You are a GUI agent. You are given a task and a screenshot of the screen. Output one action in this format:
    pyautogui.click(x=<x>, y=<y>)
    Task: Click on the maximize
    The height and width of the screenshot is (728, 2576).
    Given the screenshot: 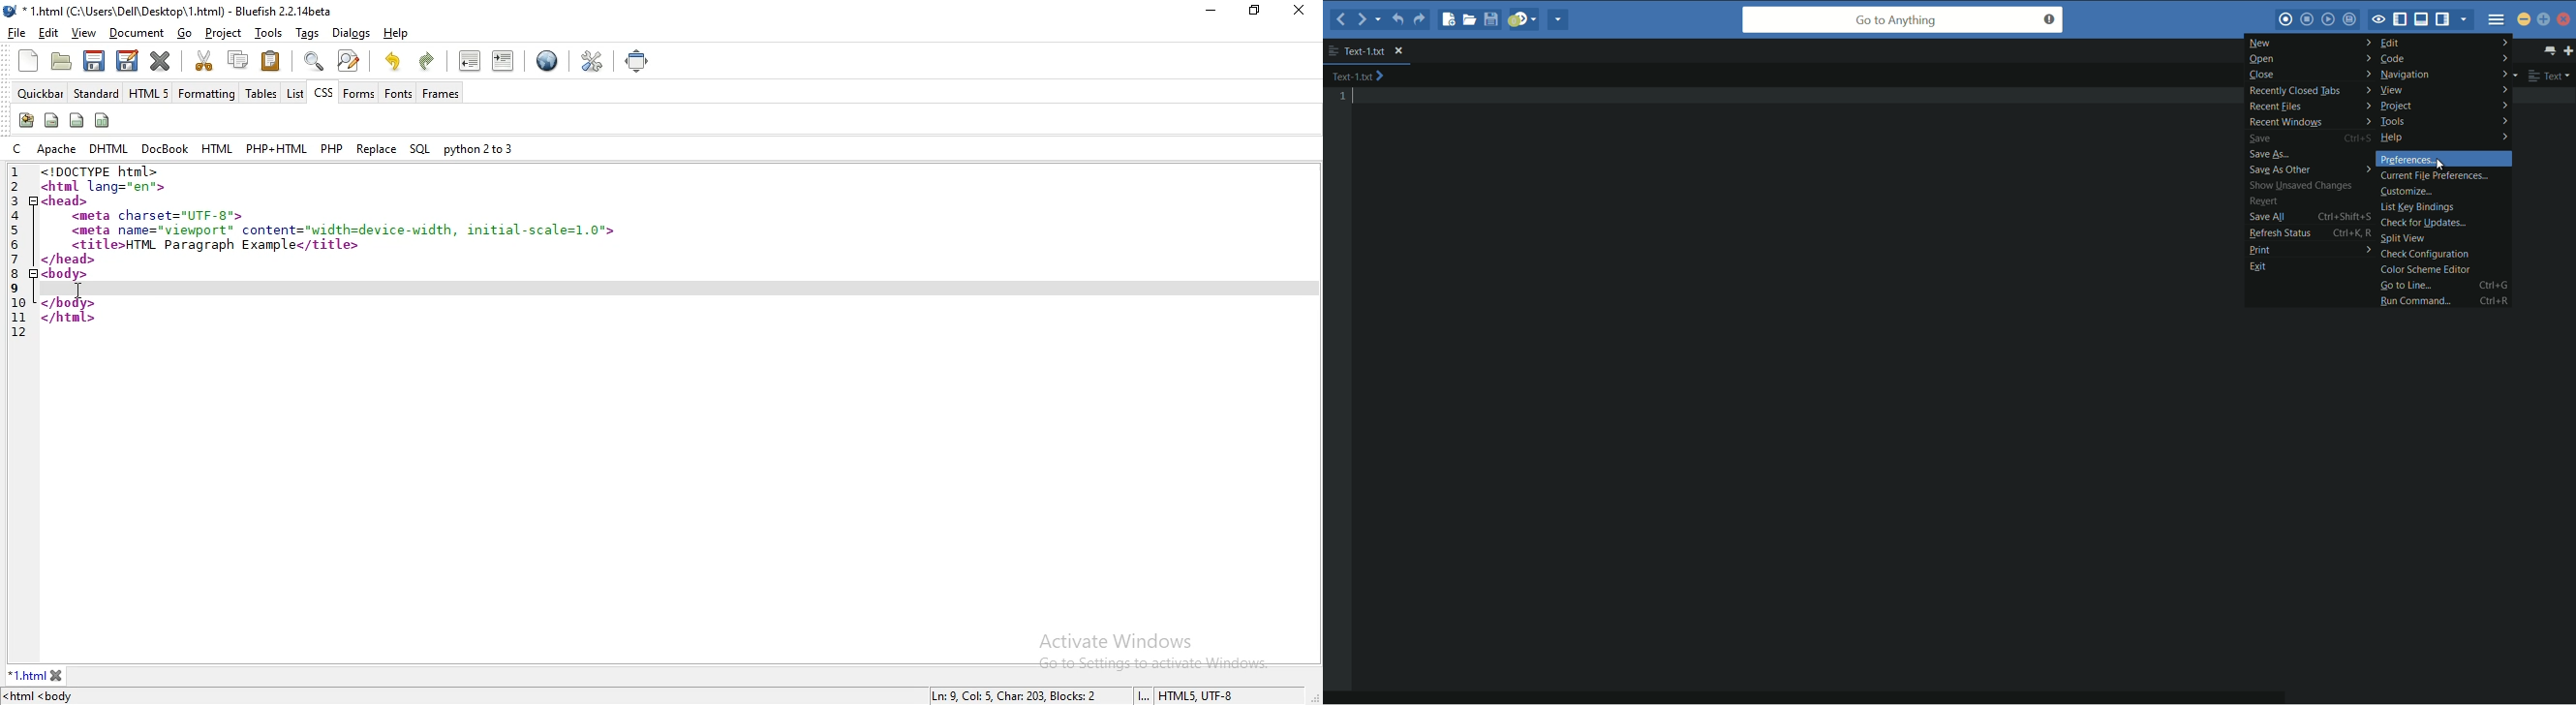 What is the action you would take?
    pyautogui.click(x=2544, y=19)
    